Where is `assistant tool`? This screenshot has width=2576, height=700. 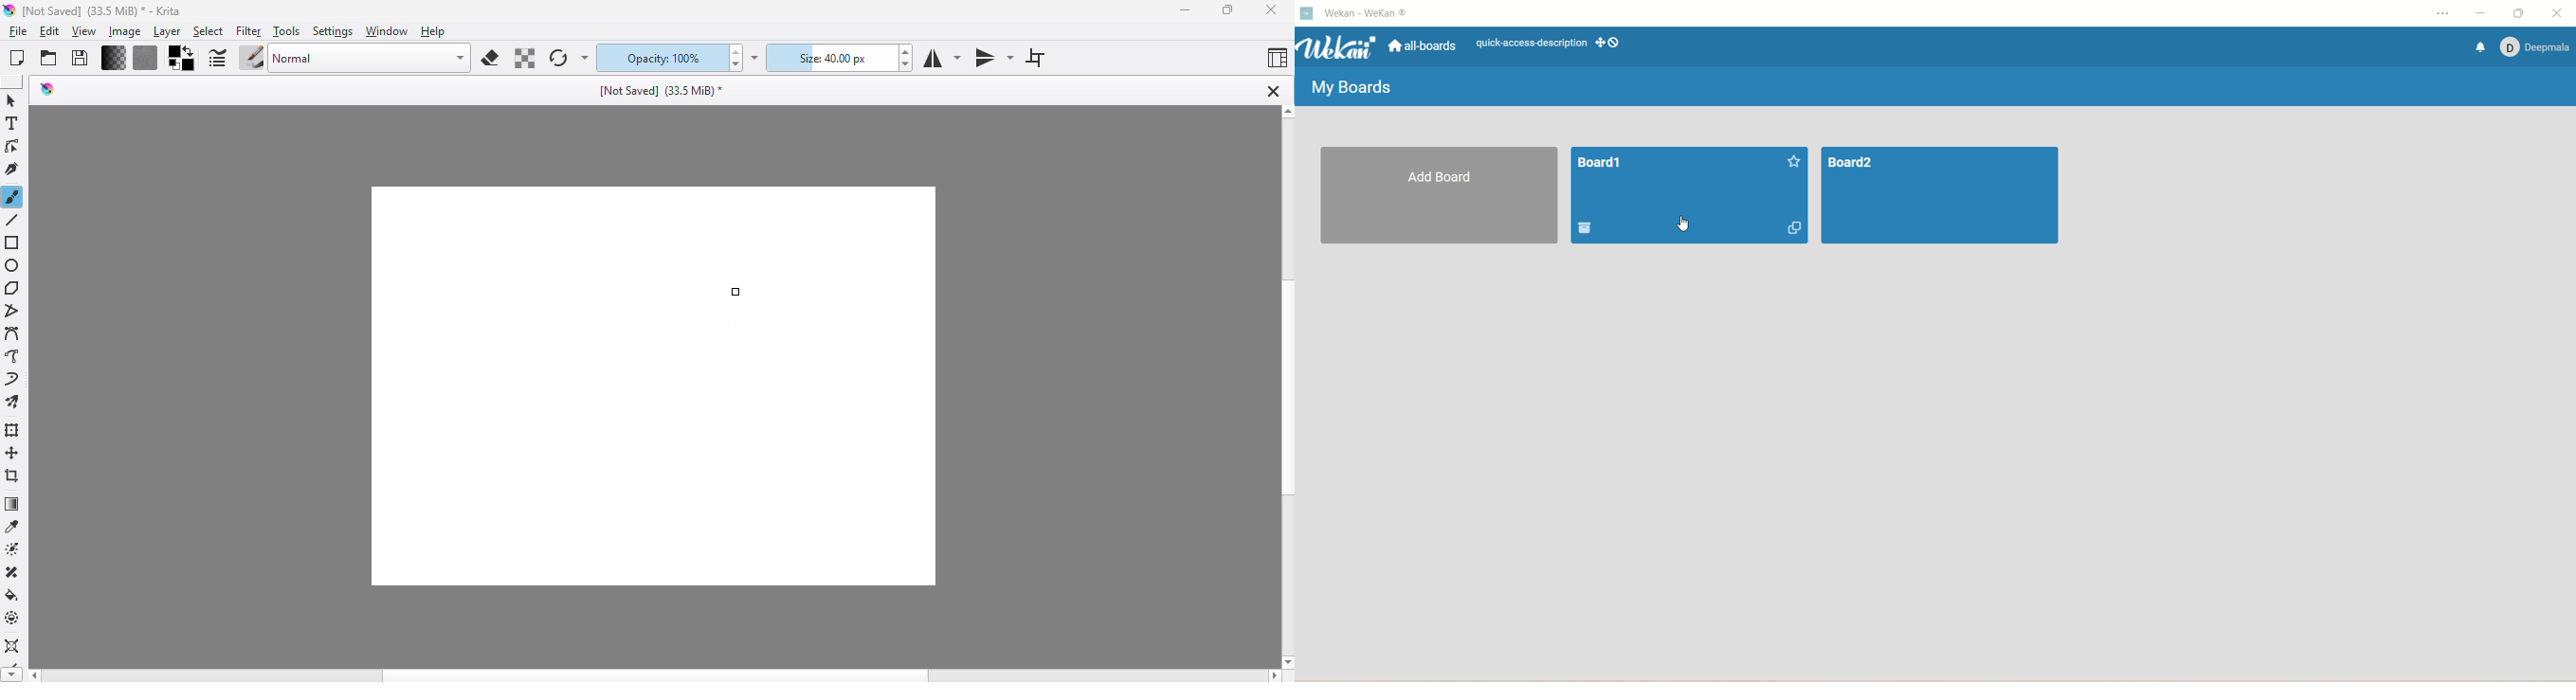
assistant tool is located at coordinates (12, 645).